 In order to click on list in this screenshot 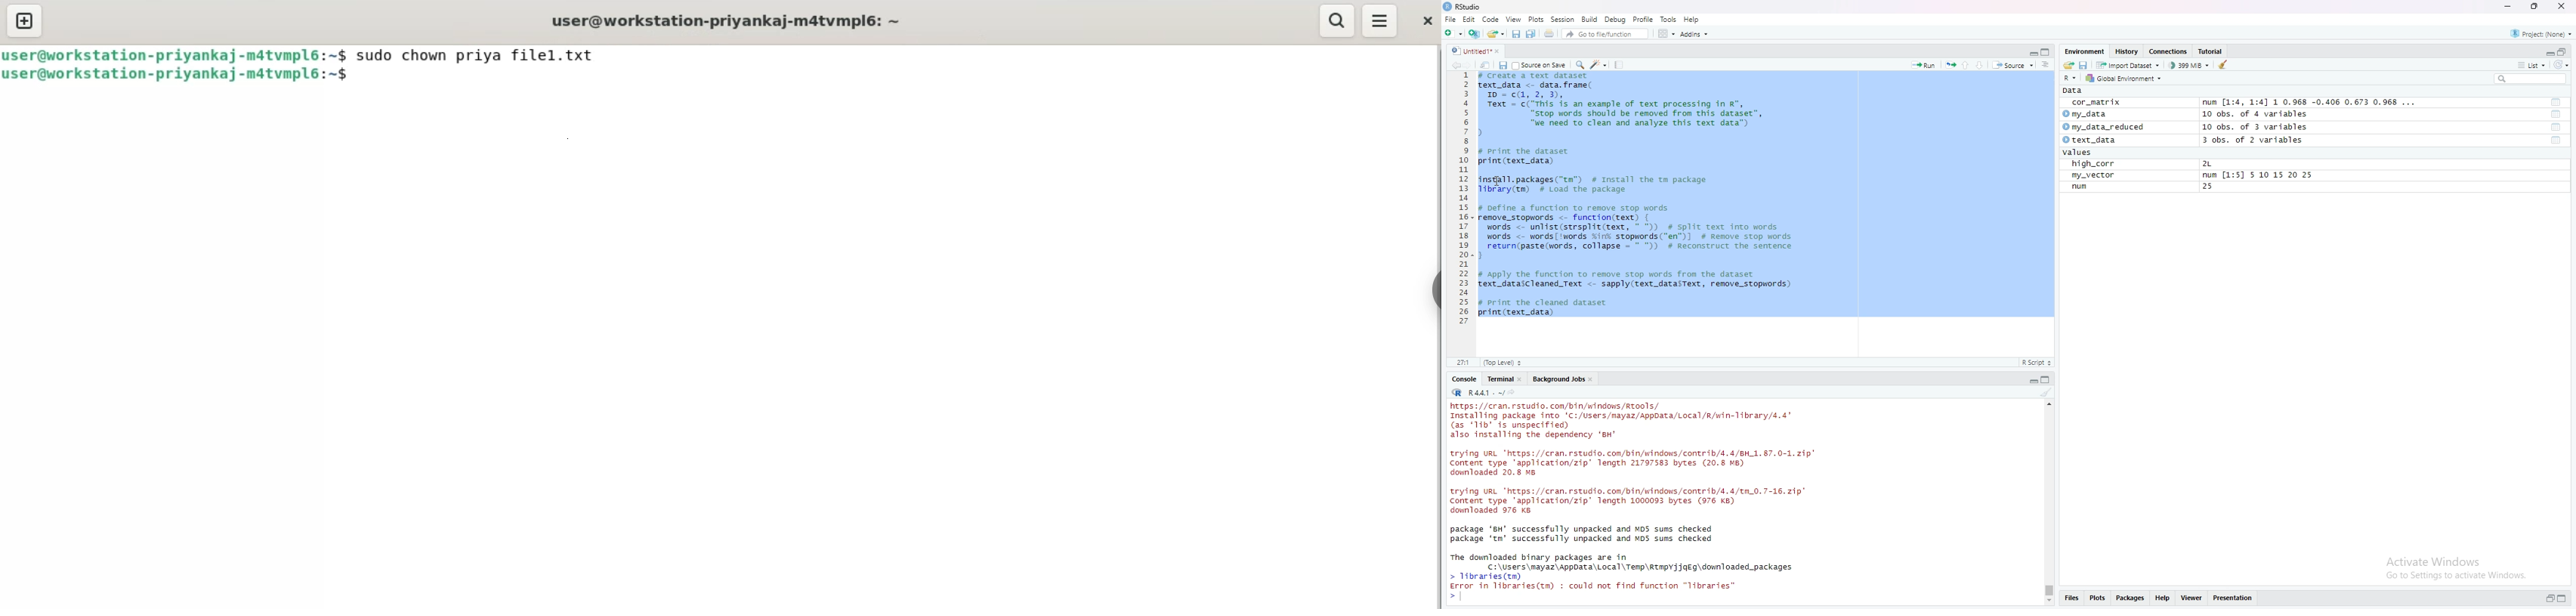, I will do `click(2534, 66)`.